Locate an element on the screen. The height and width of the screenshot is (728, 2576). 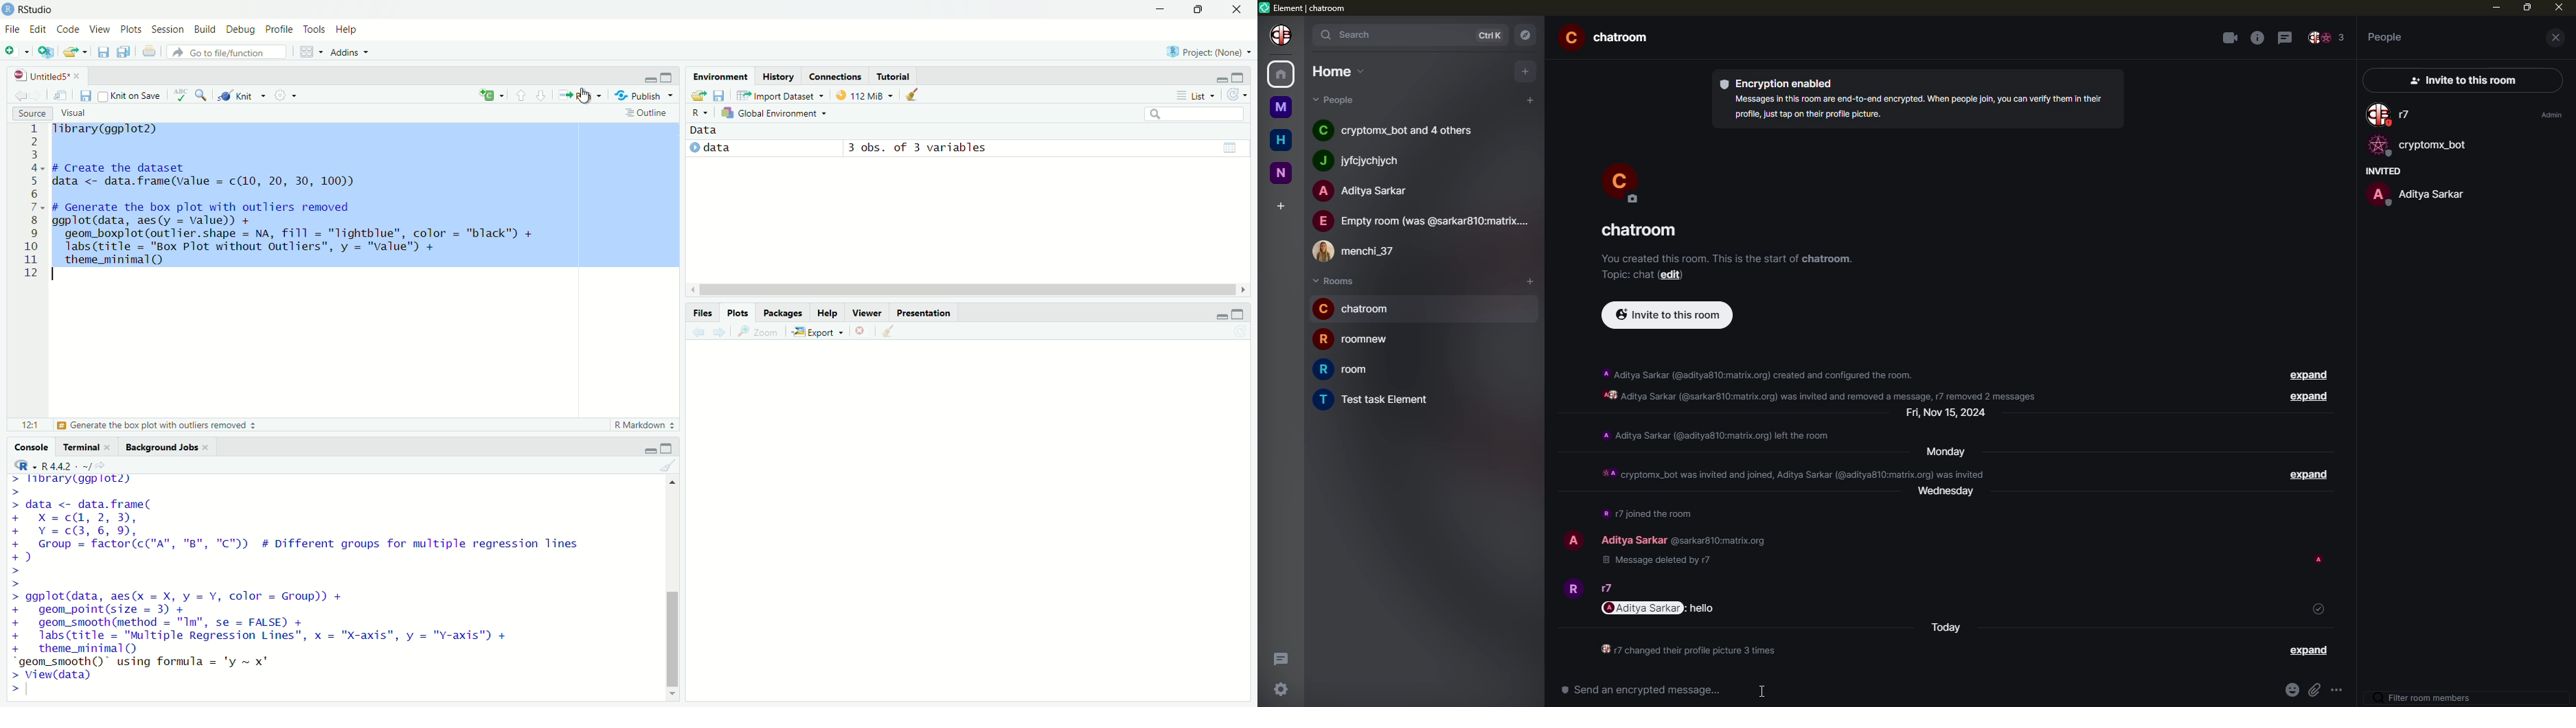
1
2
g
4.
5
6
7
8
9
10
11
12 is located at coordinates (31, 201).